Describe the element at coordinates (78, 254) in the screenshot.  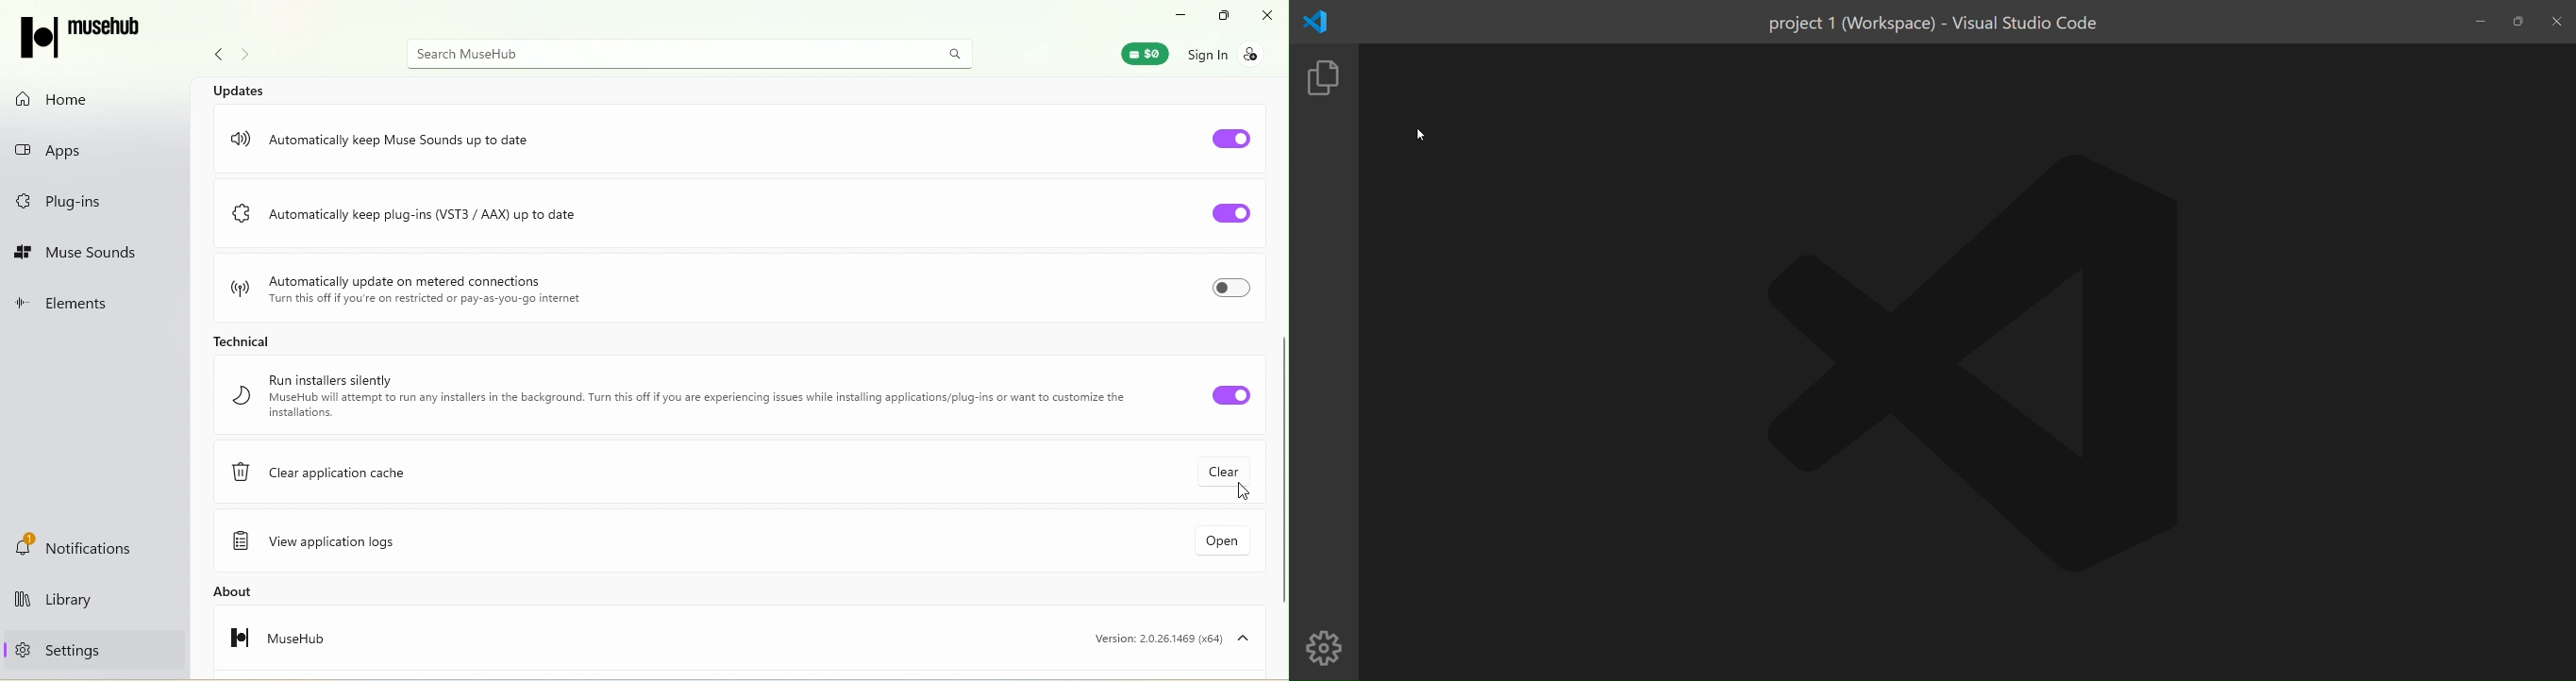
I see `Muse Sounds` at that location.